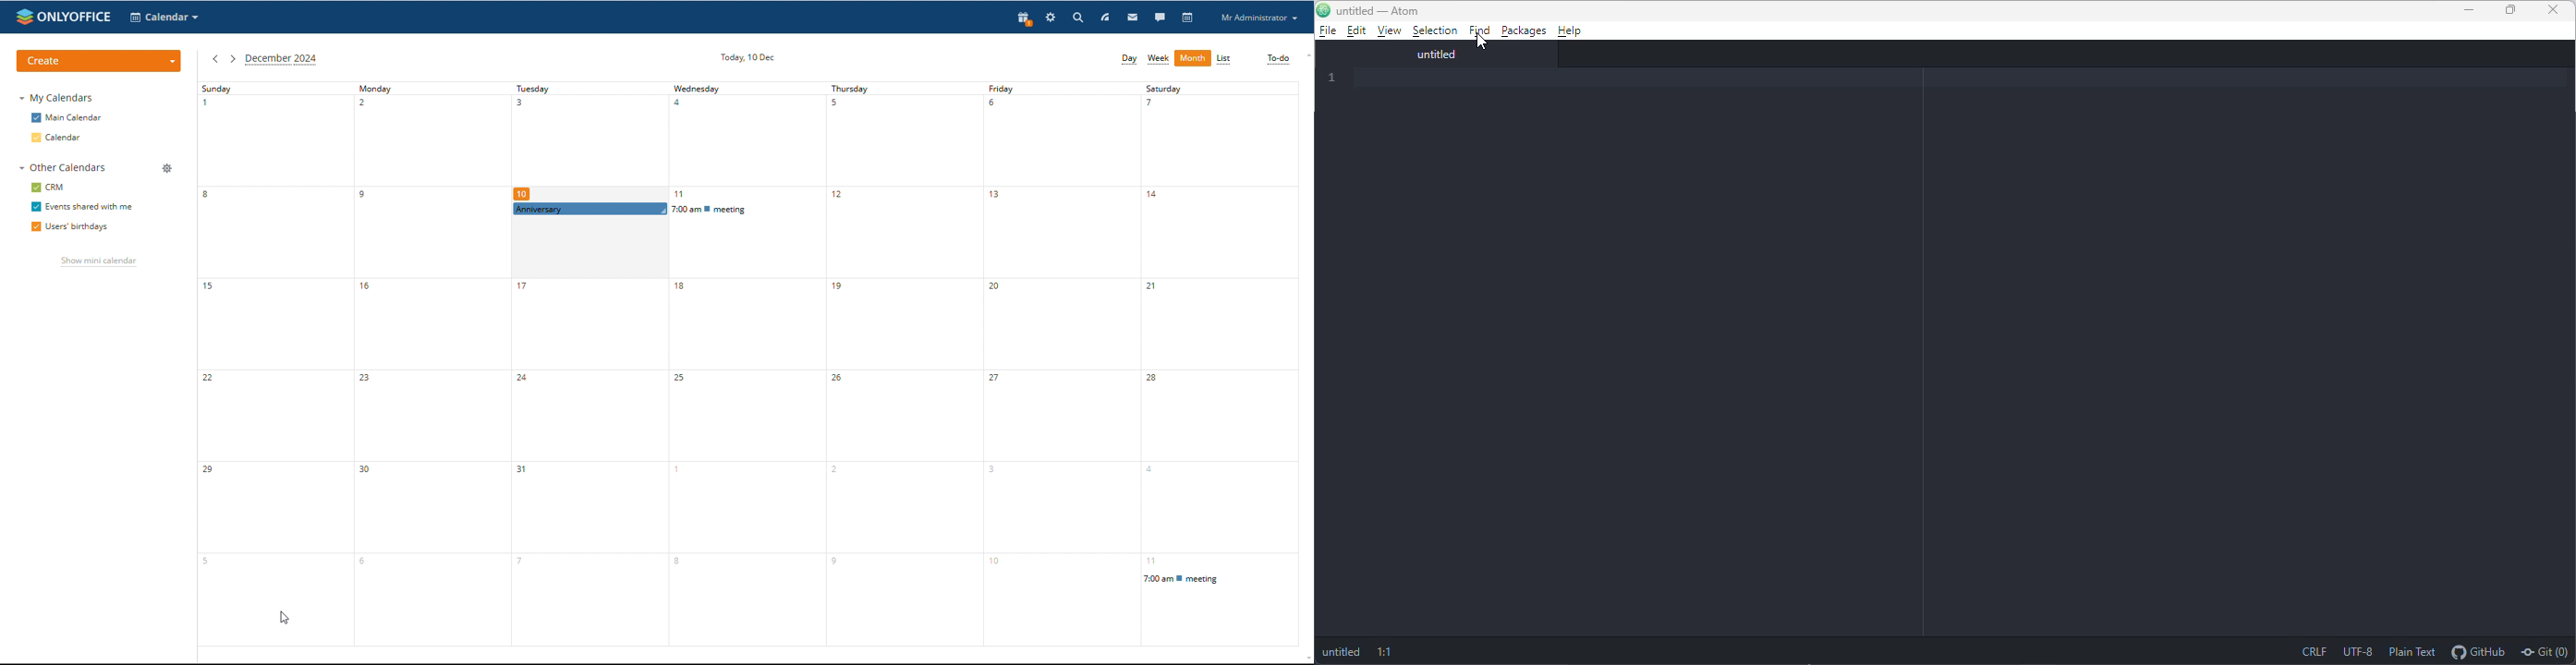  I want to click on other calendars, so click(63, 168).